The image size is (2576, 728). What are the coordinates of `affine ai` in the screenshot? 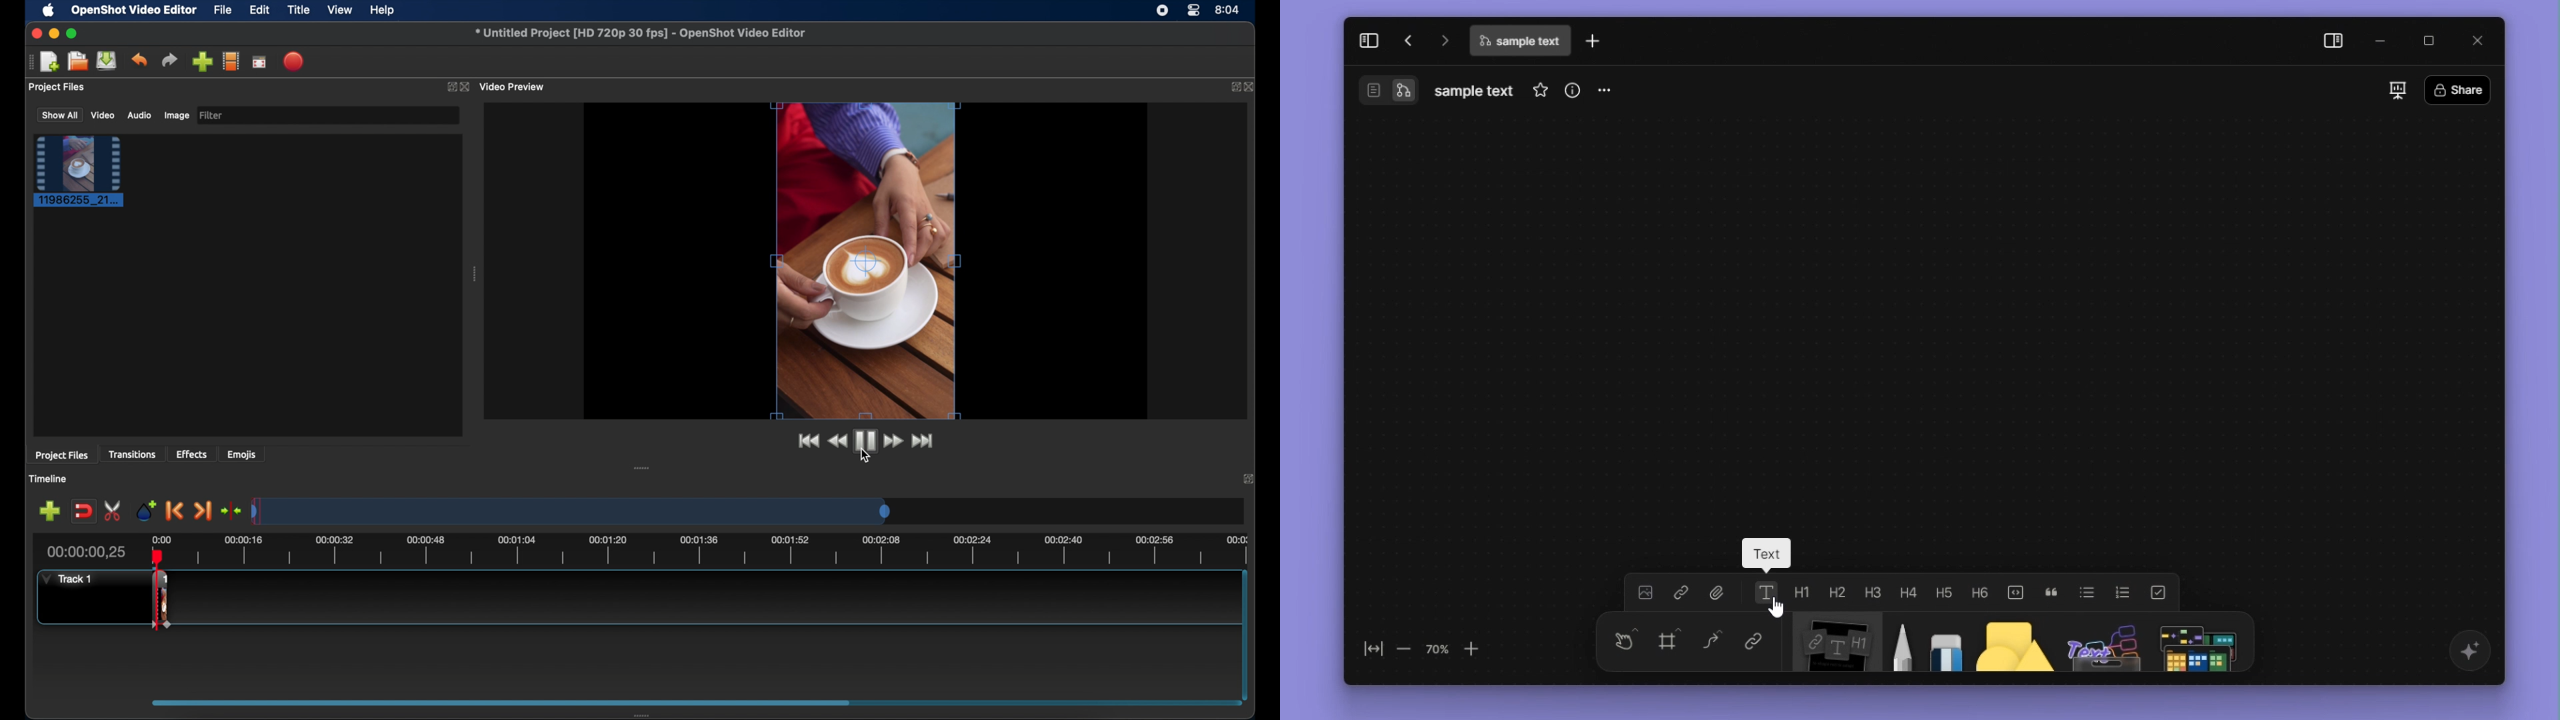 It's located at (2467, 651).